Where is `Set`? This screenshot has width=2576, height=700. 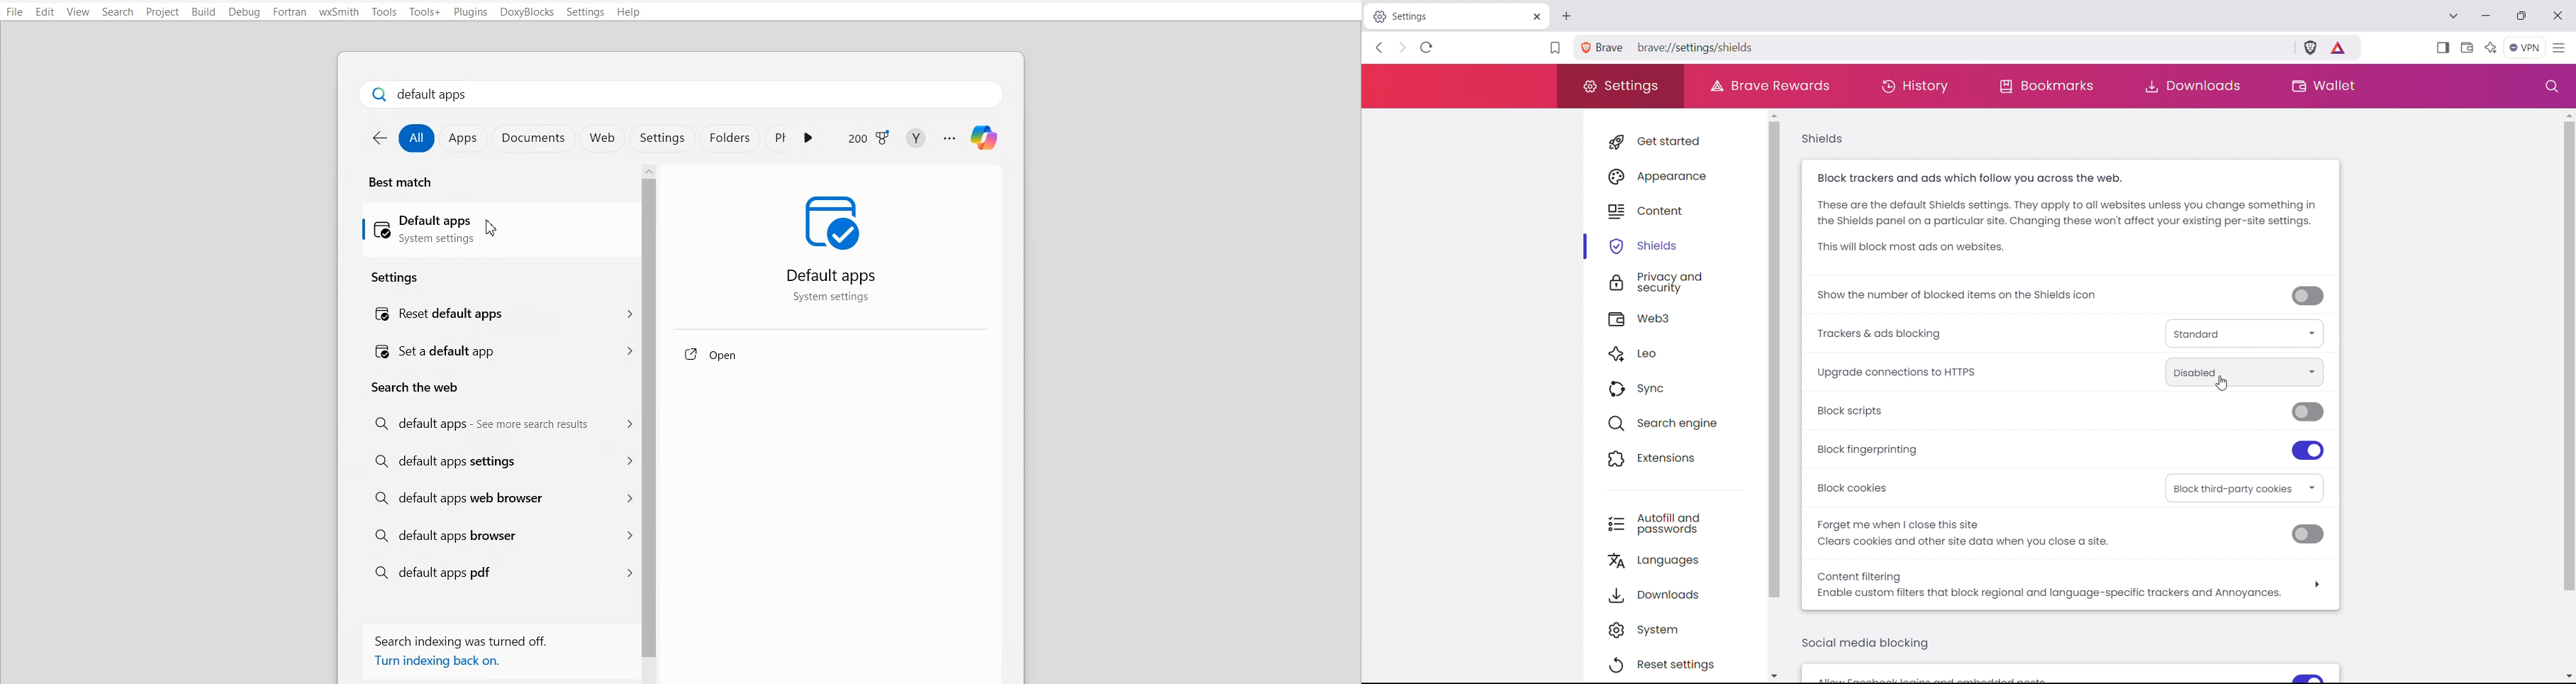 Set is located at coordinates (433, 349).